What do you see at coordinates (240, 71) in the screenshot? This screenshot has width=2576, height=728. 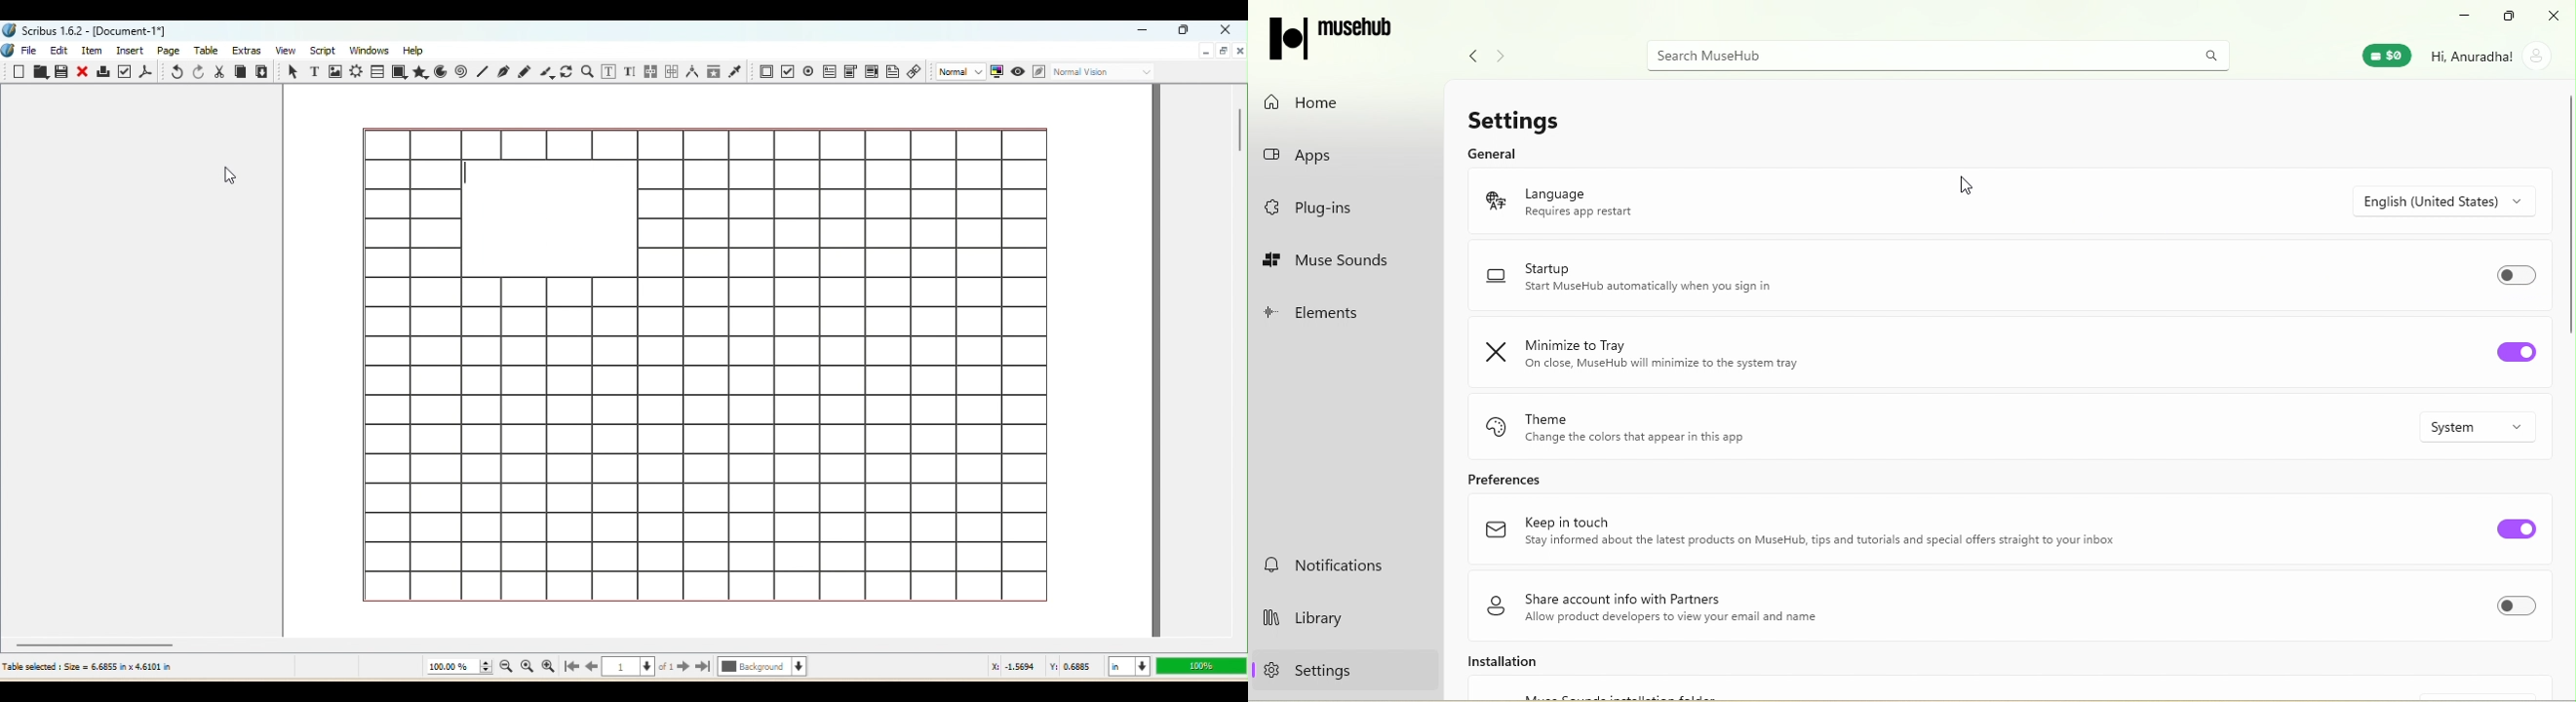 I see `Copy` at bounding box center [240, 71].